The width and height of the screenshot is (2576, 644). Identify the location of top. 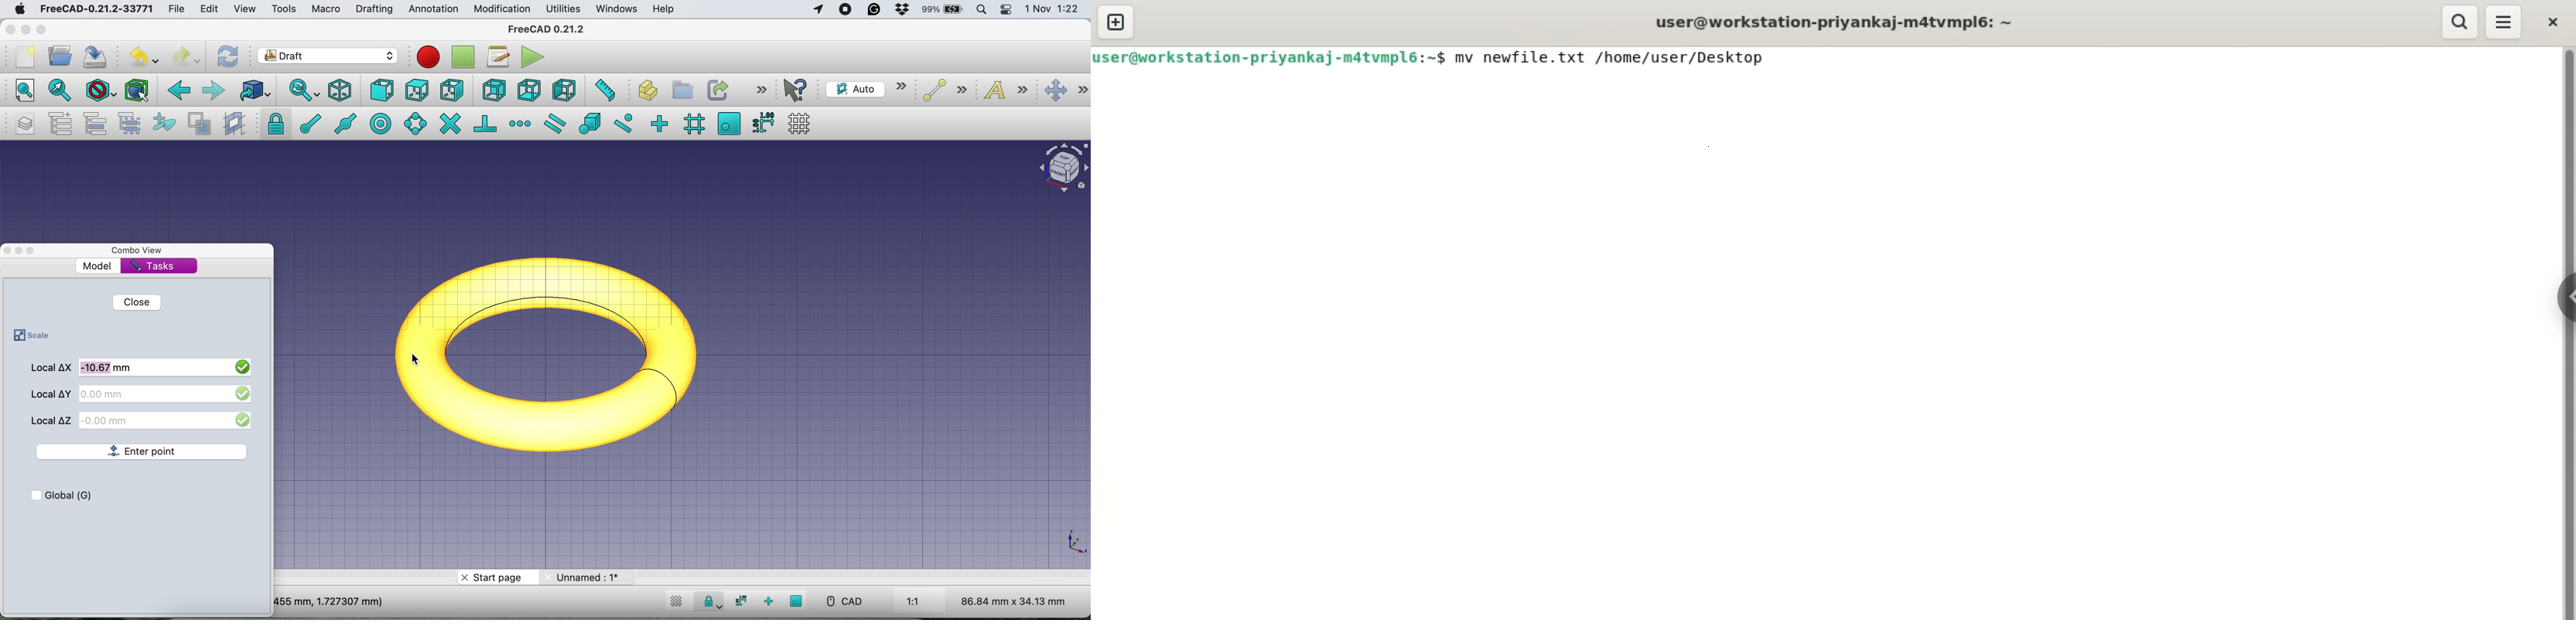
(416, 89).